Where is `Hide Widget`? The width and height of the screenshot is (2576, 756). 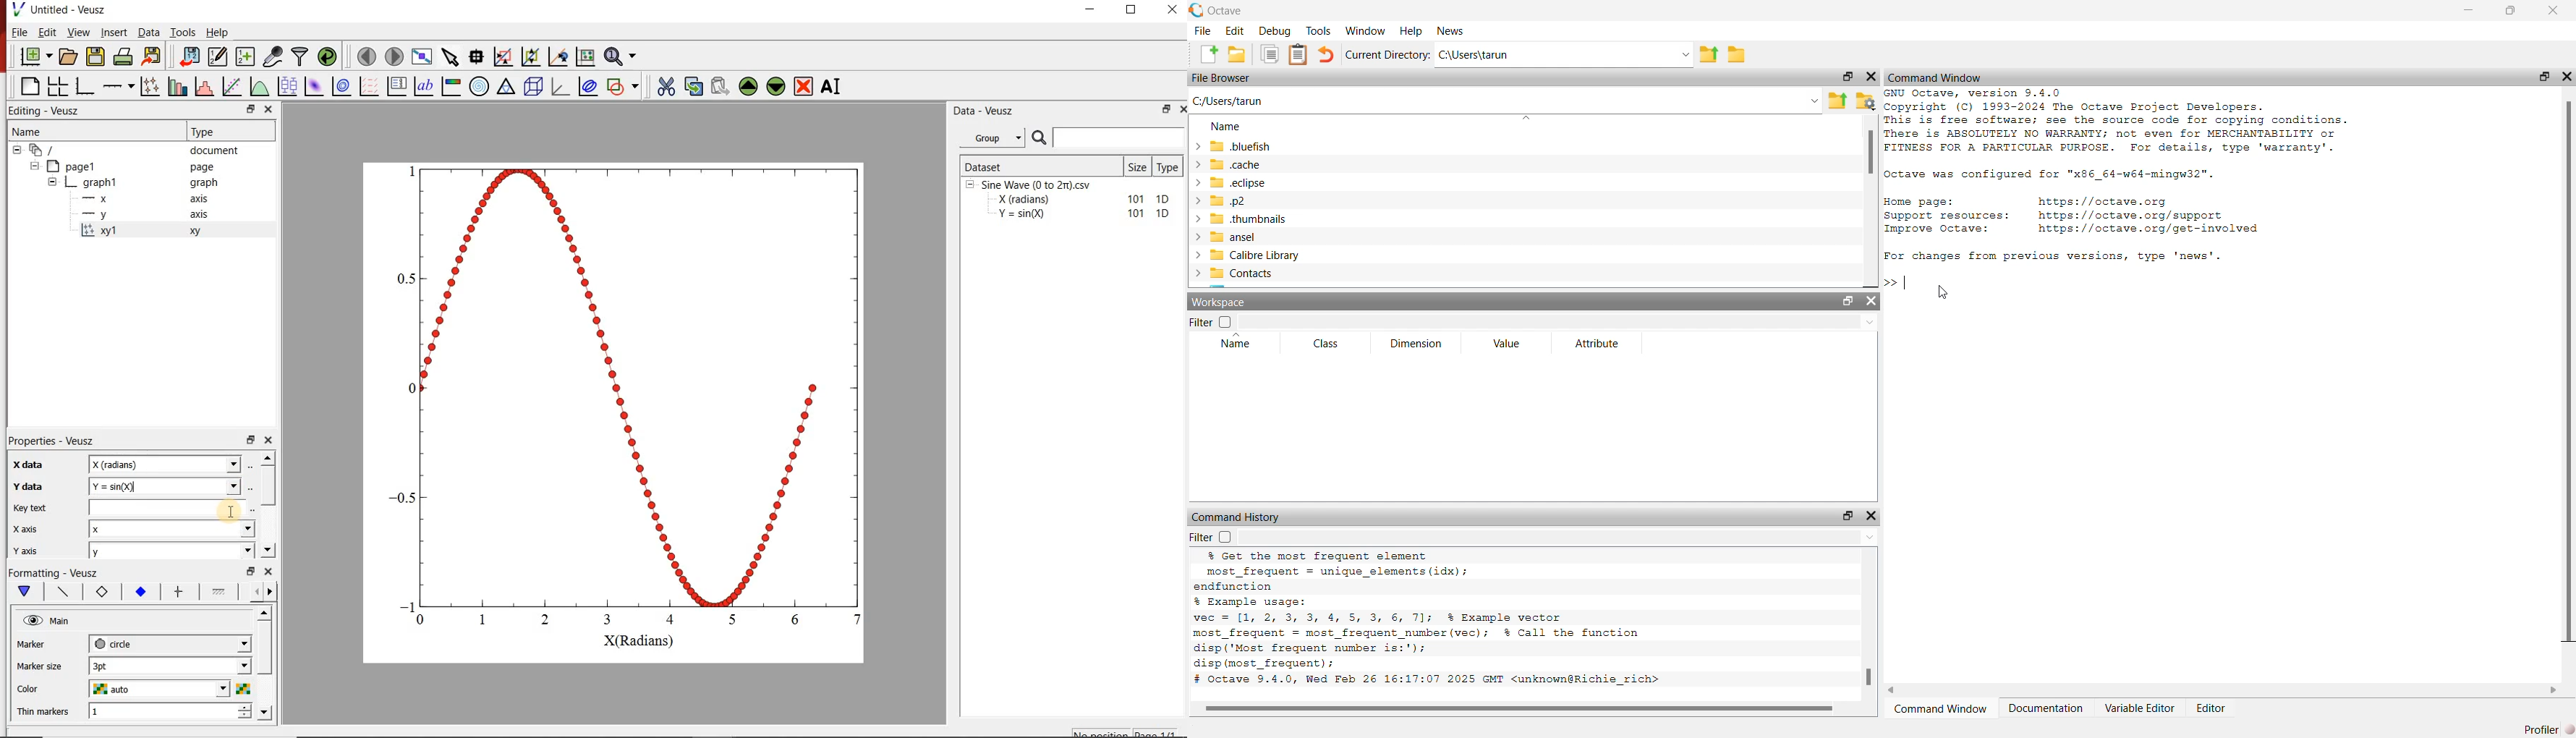 Hide Widget is located at coordinates (1871, 515).